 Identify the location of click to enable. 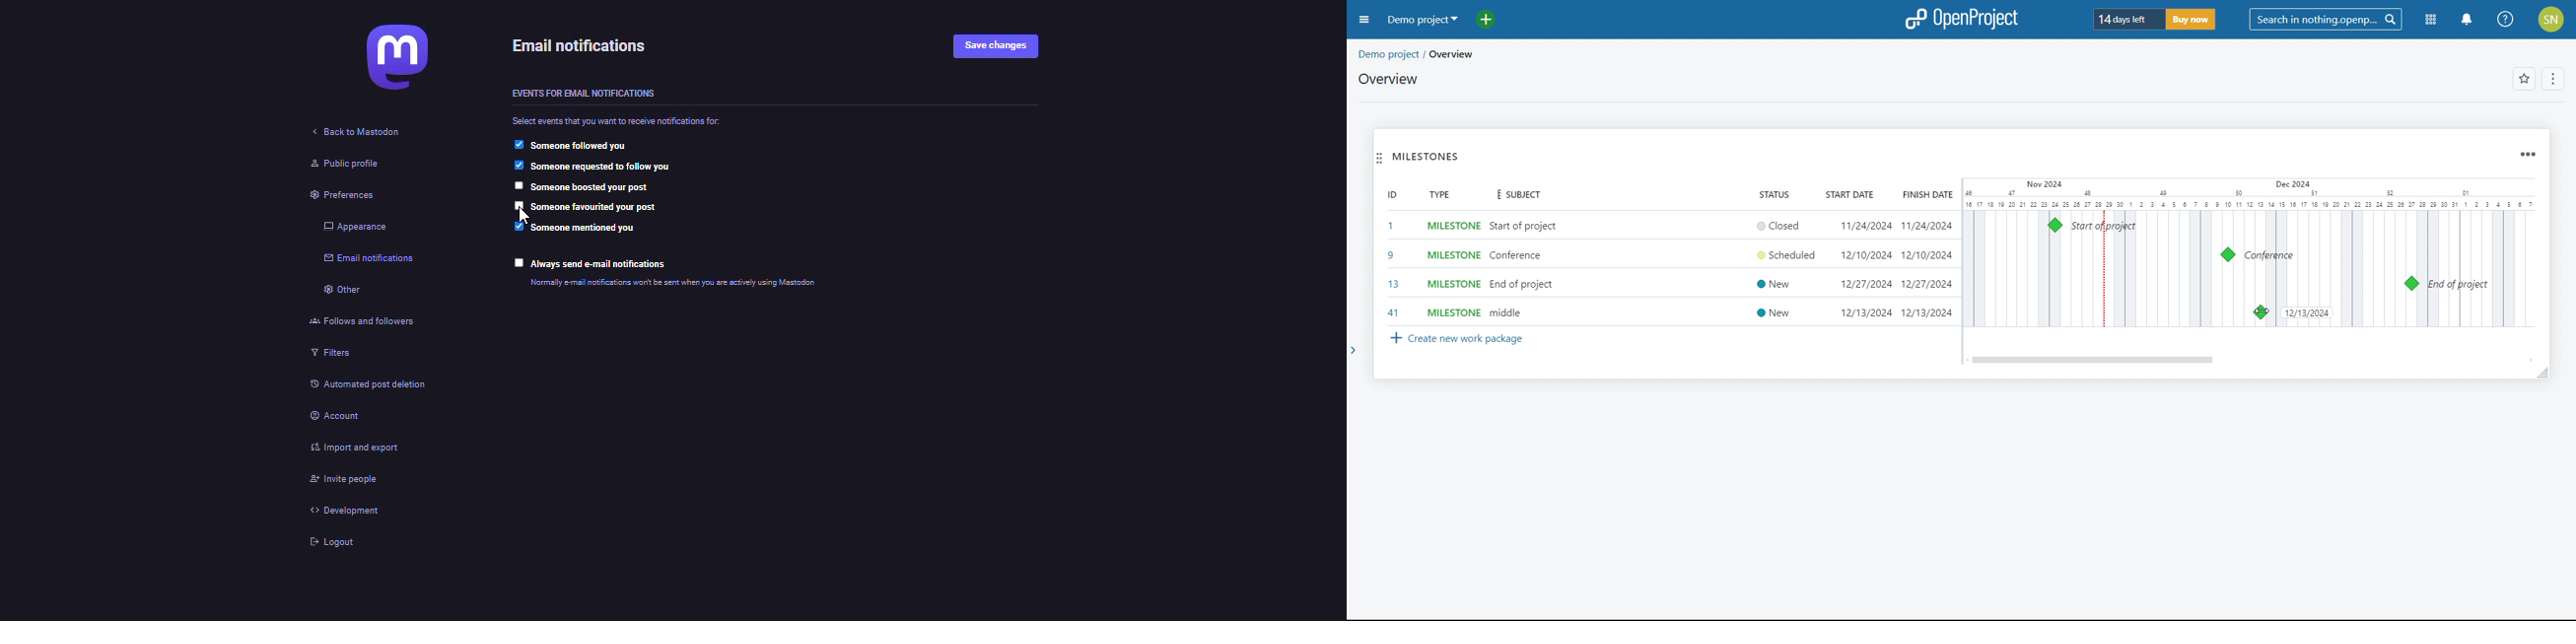
(520, 263).